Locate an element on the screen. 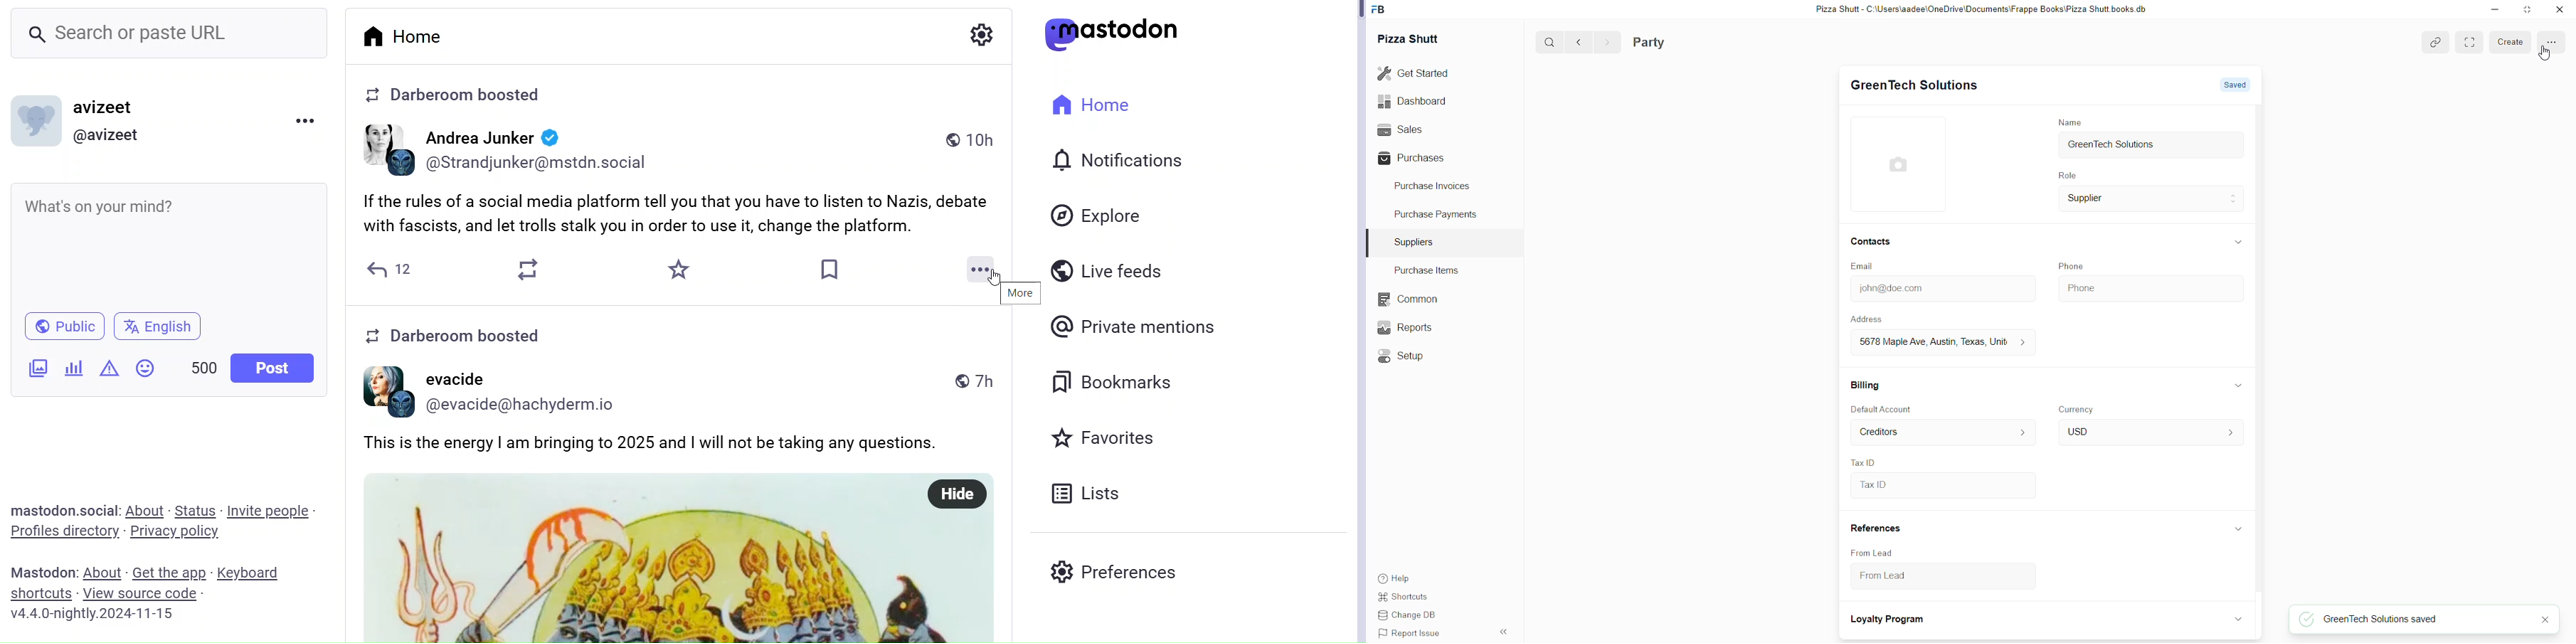 Image resolution: width=2576 pixels, height=644 pixels. hide is located at coordinates (1502, 632).